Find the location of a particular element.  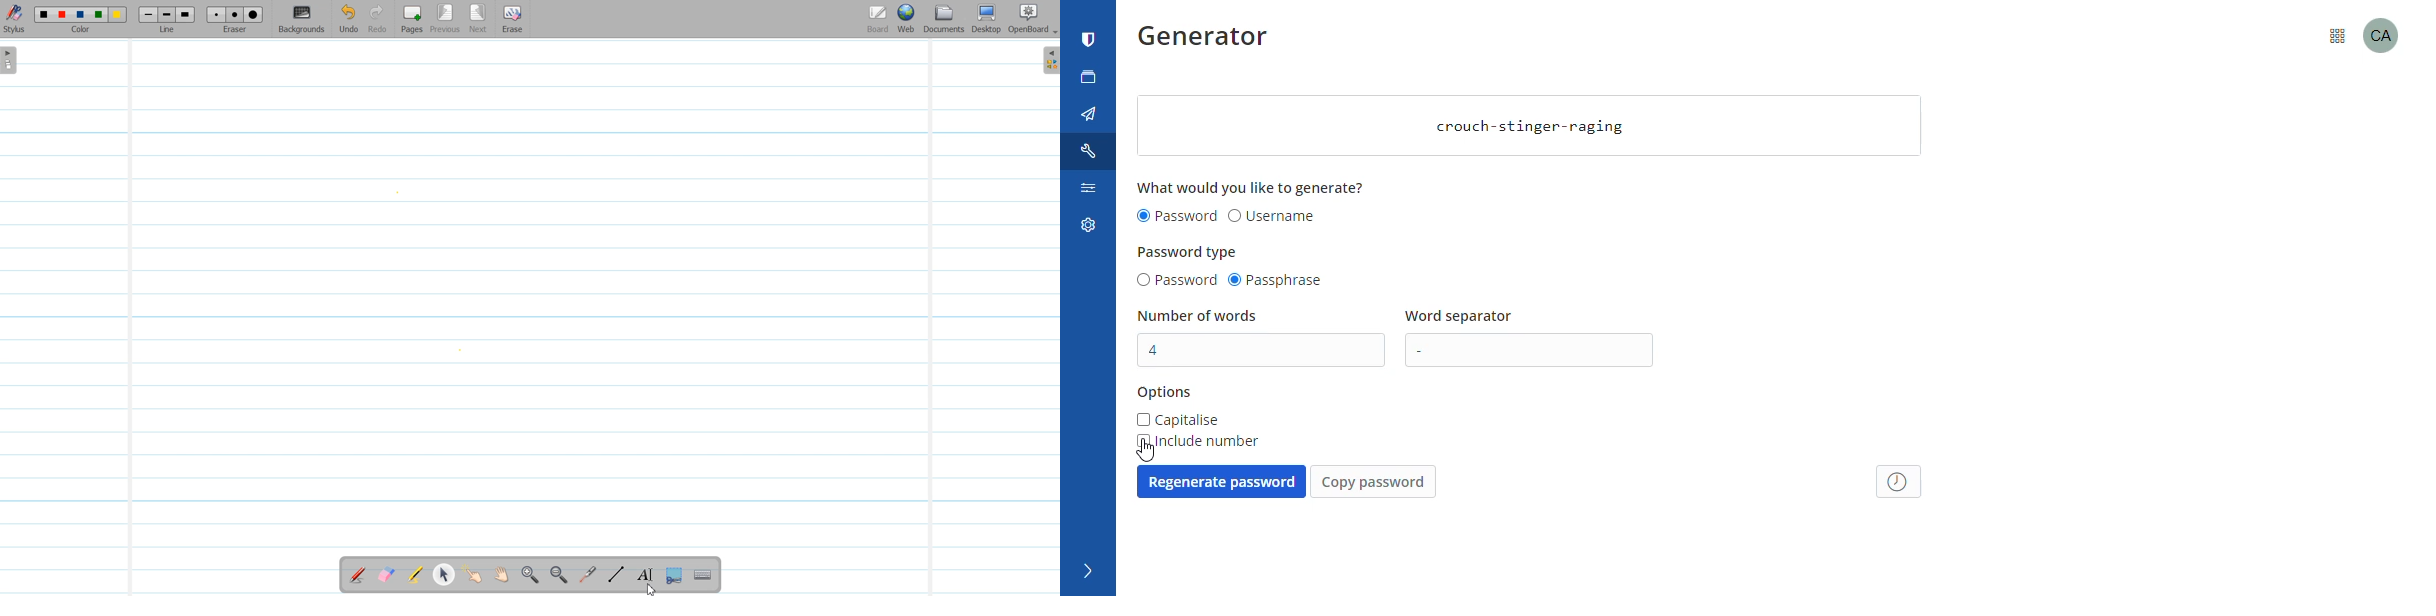

password radio button is located at coordinates (1177, 217).